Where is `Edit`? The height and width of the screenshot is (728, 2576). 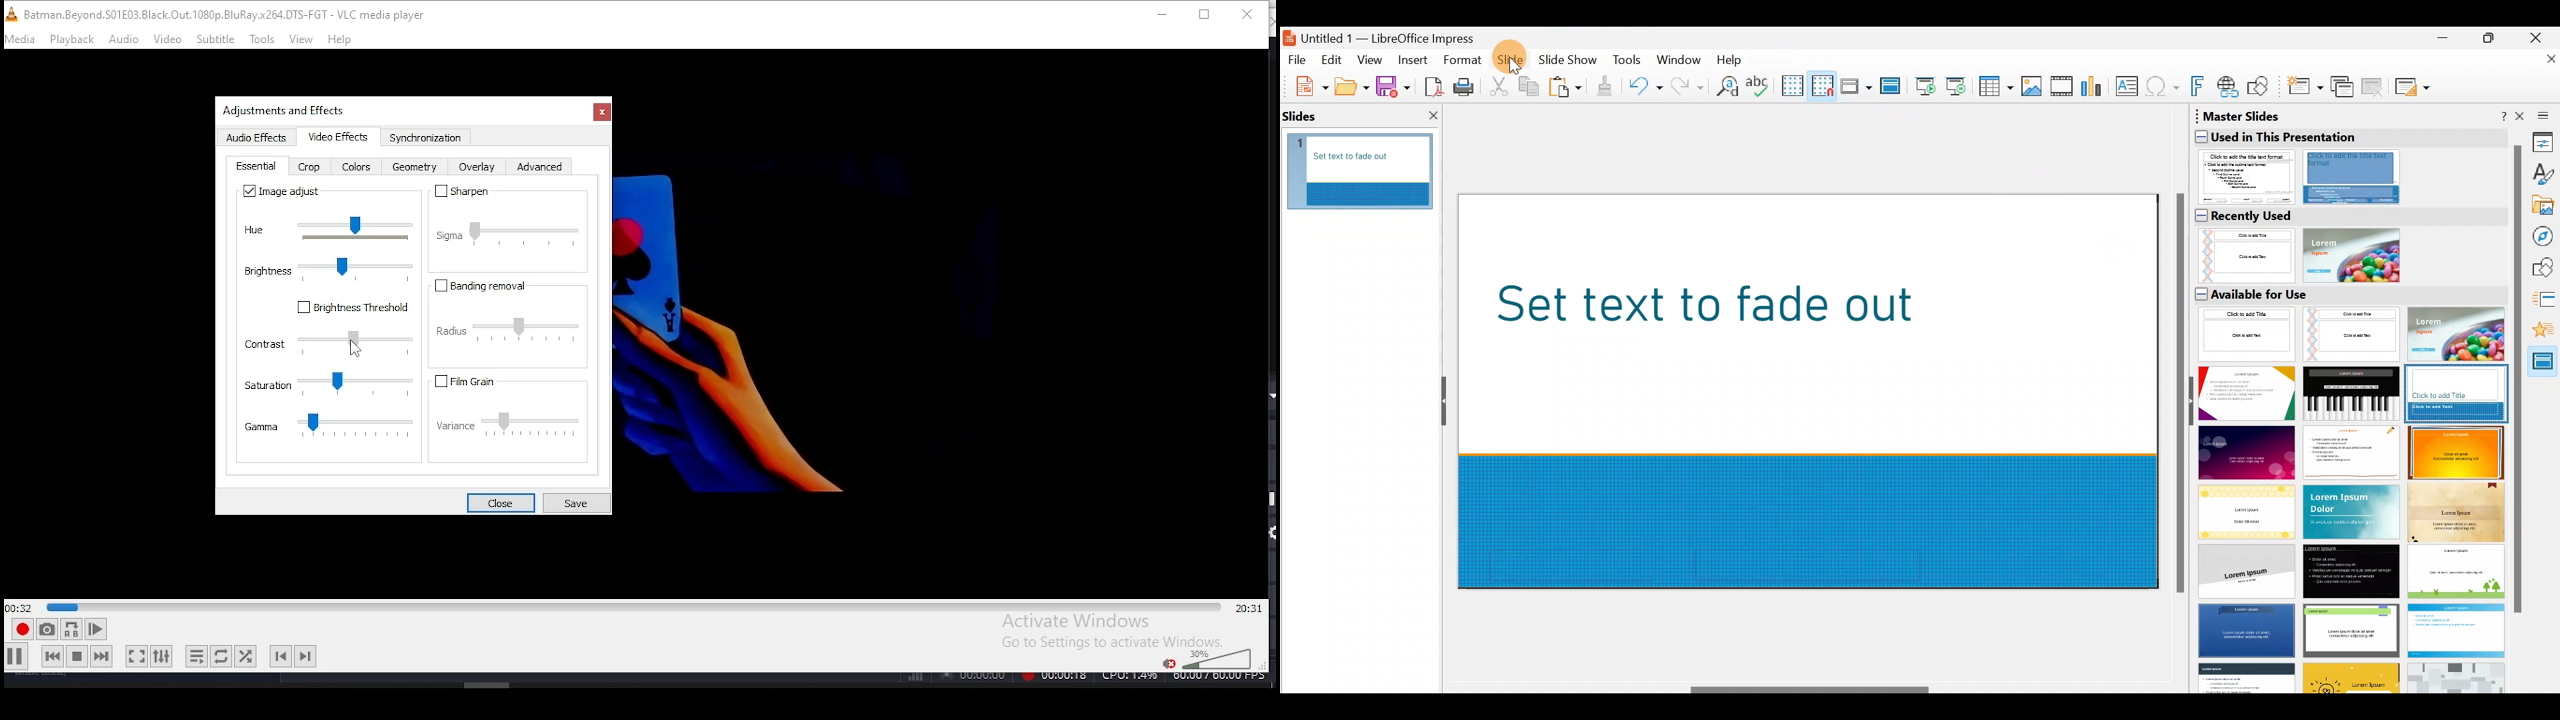
Edit is located at coordinates (1333, 60).